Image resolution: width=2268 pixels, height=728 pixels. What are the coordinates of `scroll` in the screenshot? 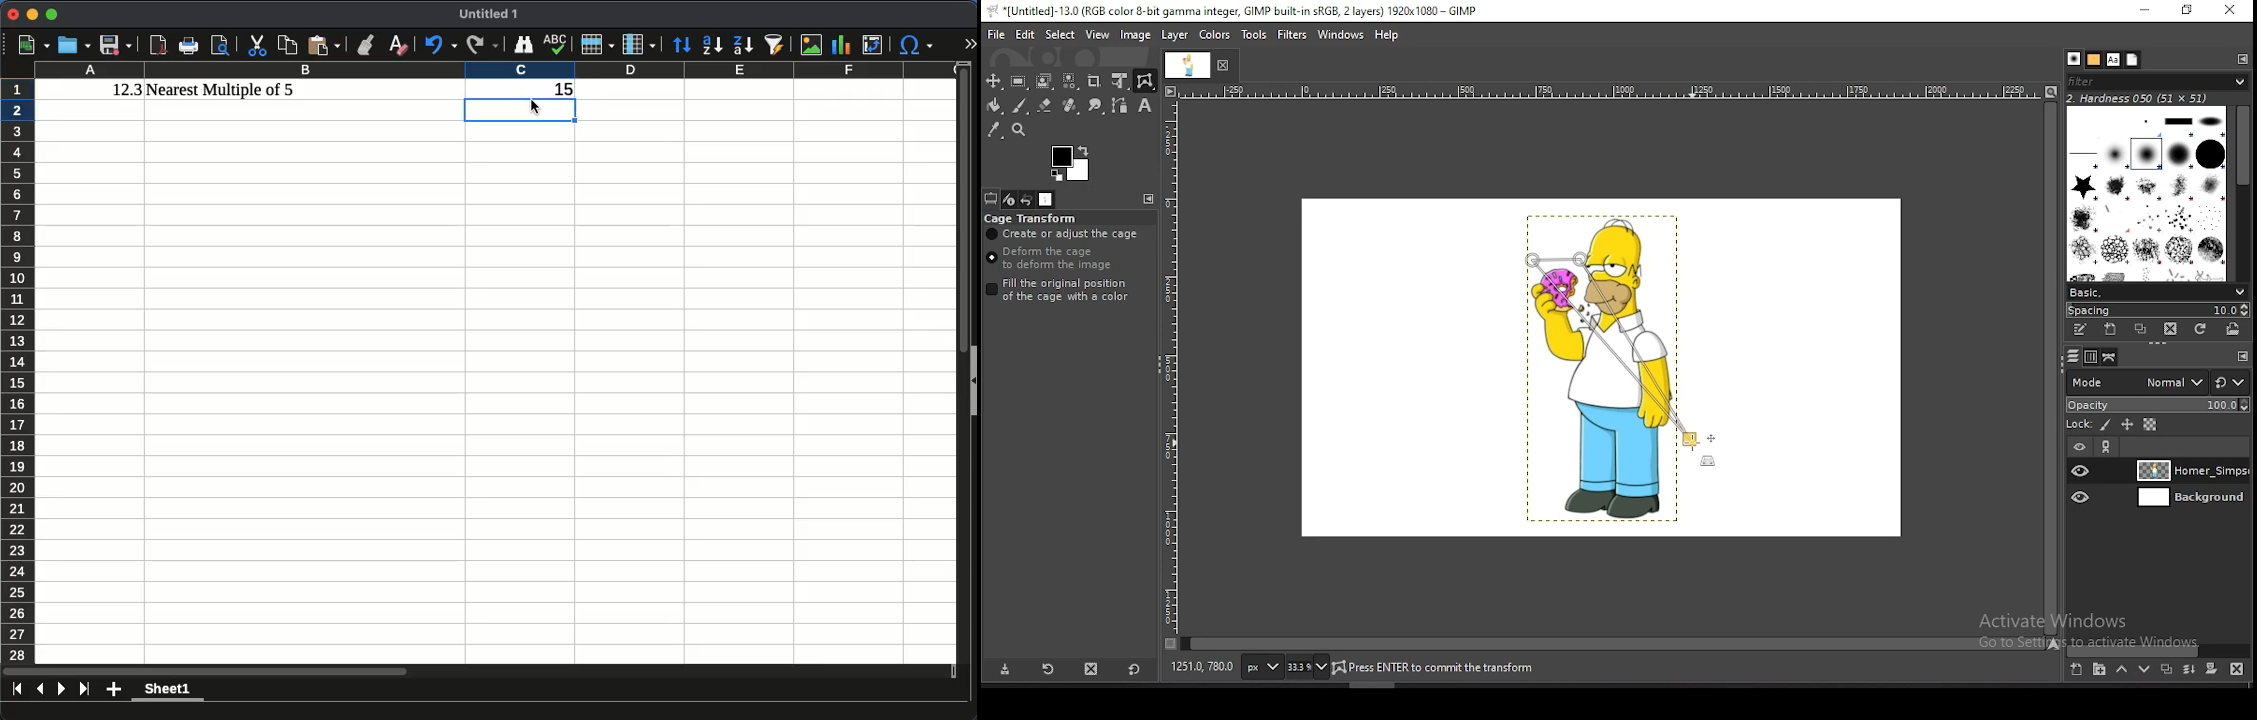 It's located at (957, 370).